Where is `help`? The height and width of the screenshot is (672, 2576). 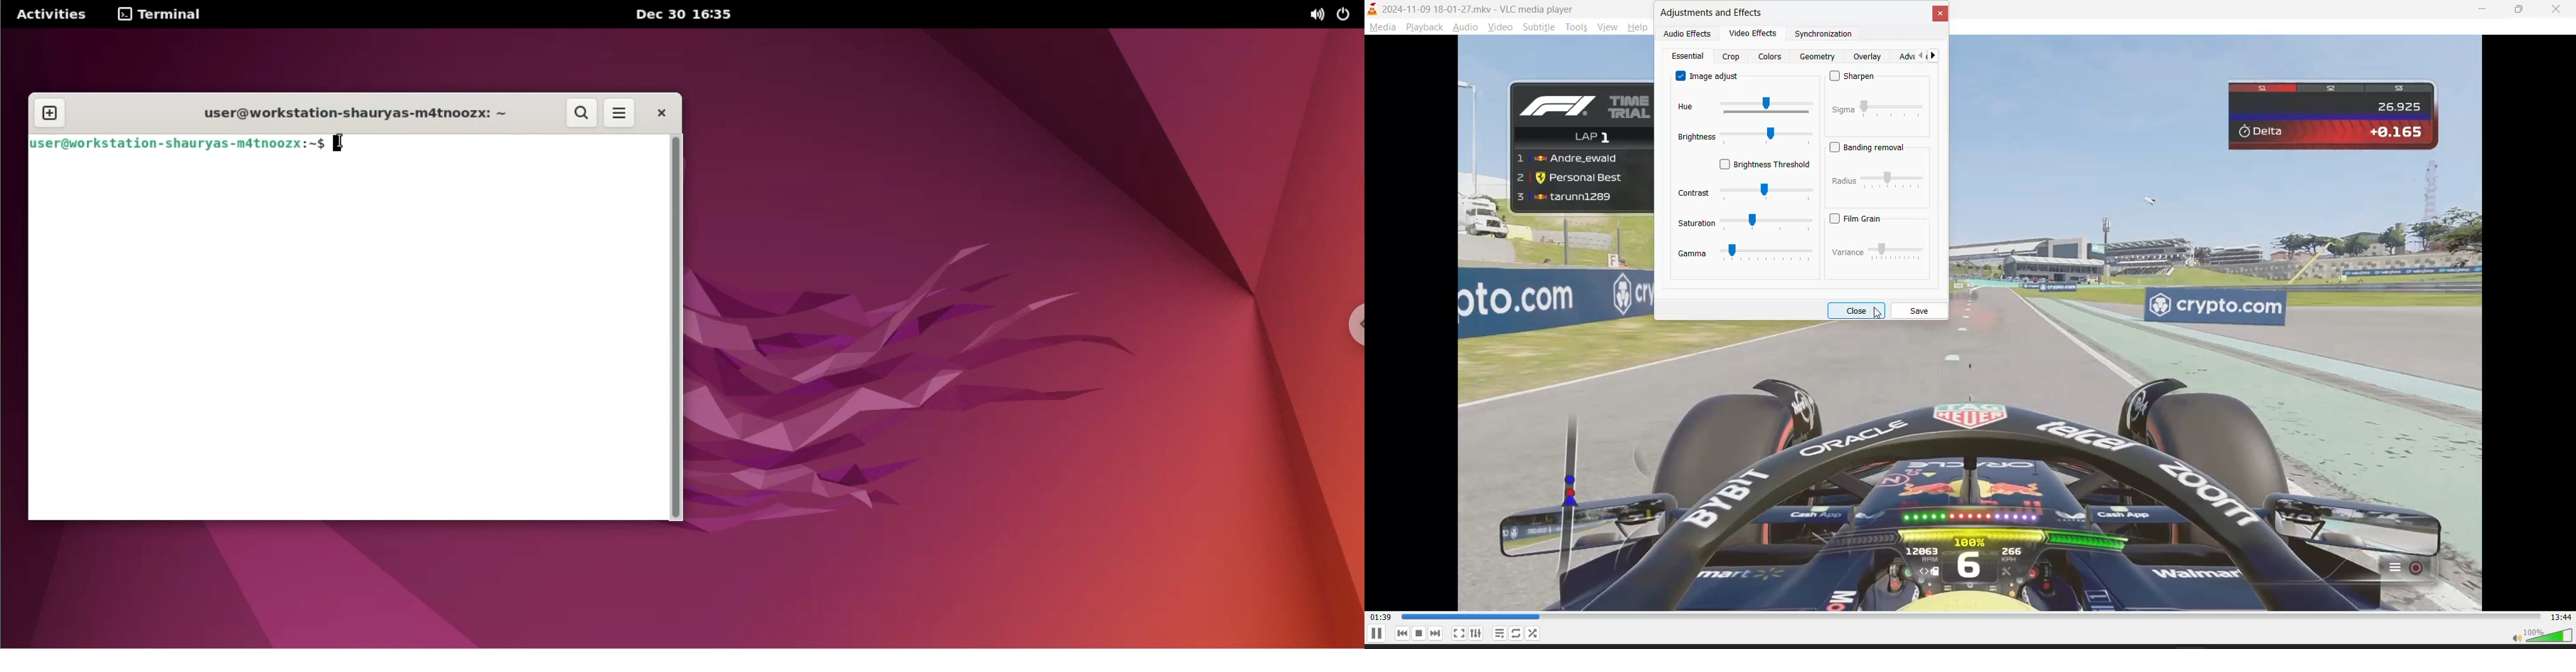 help is located at coordinates (1640, 27).